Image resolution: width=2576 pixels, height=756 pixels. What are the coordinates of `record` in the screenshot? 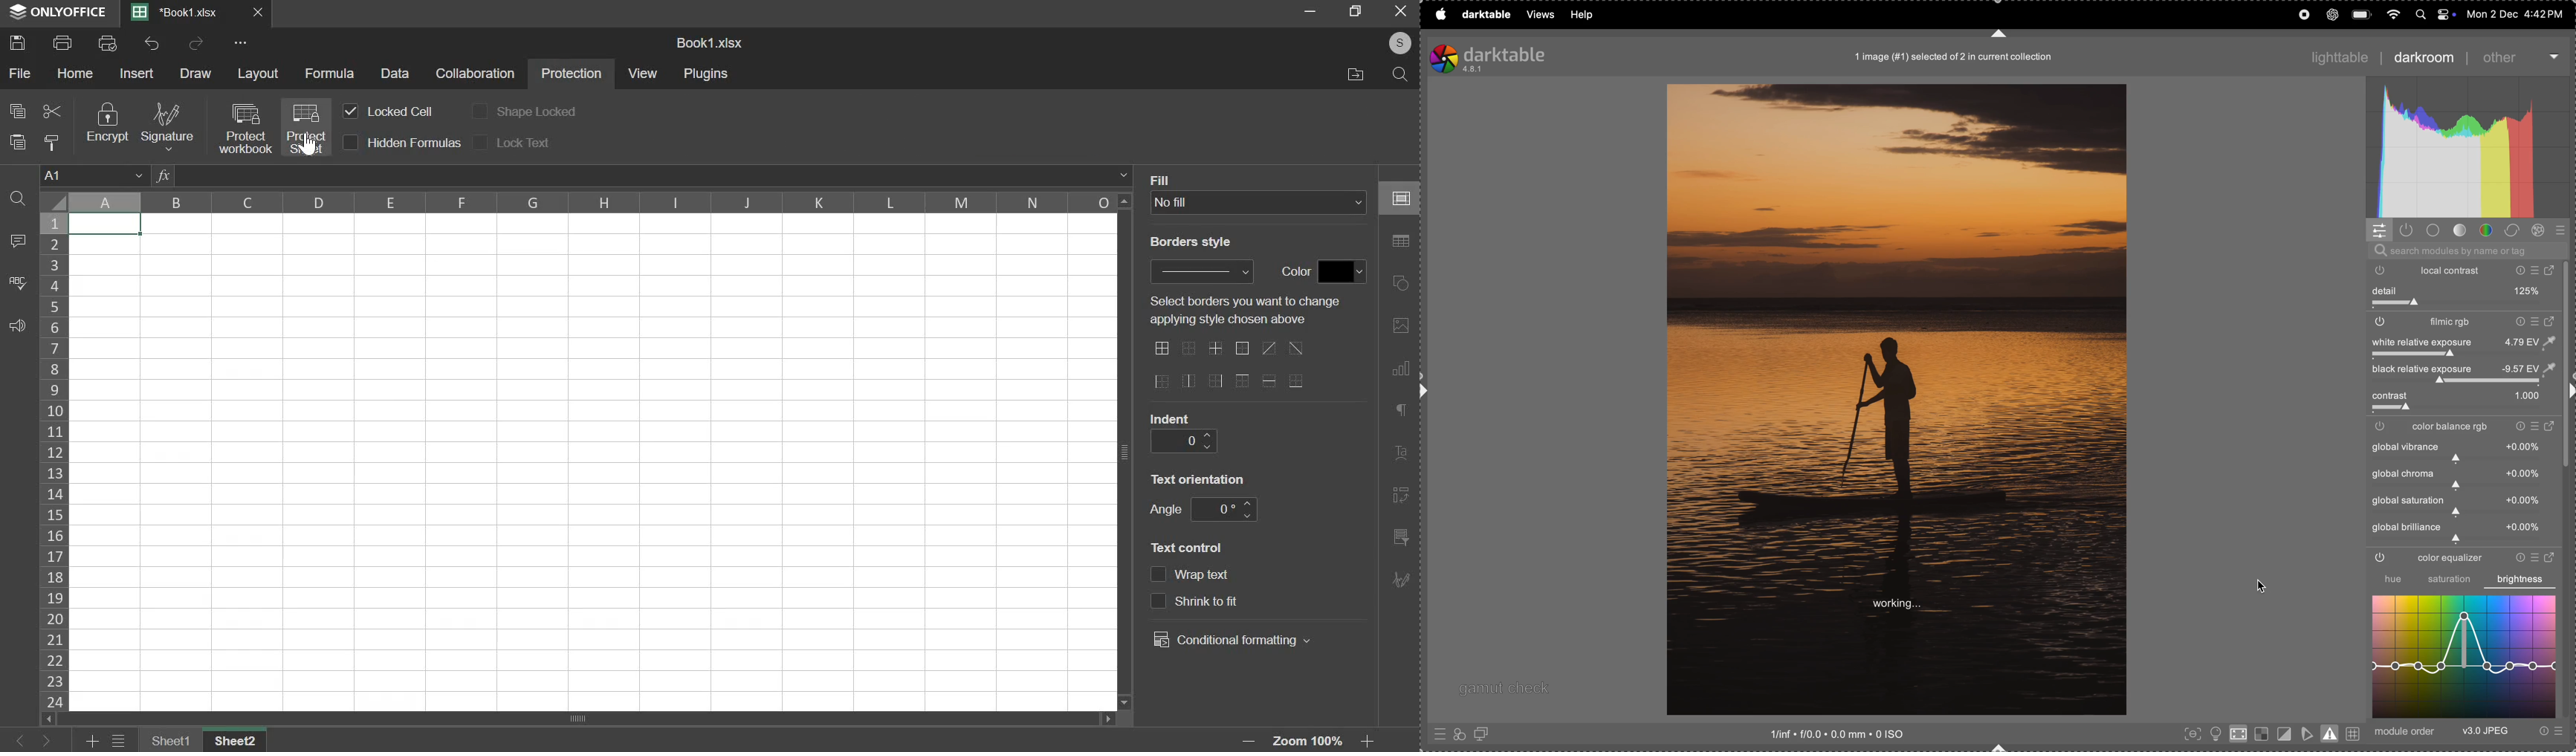 It's located at (2302, 14).